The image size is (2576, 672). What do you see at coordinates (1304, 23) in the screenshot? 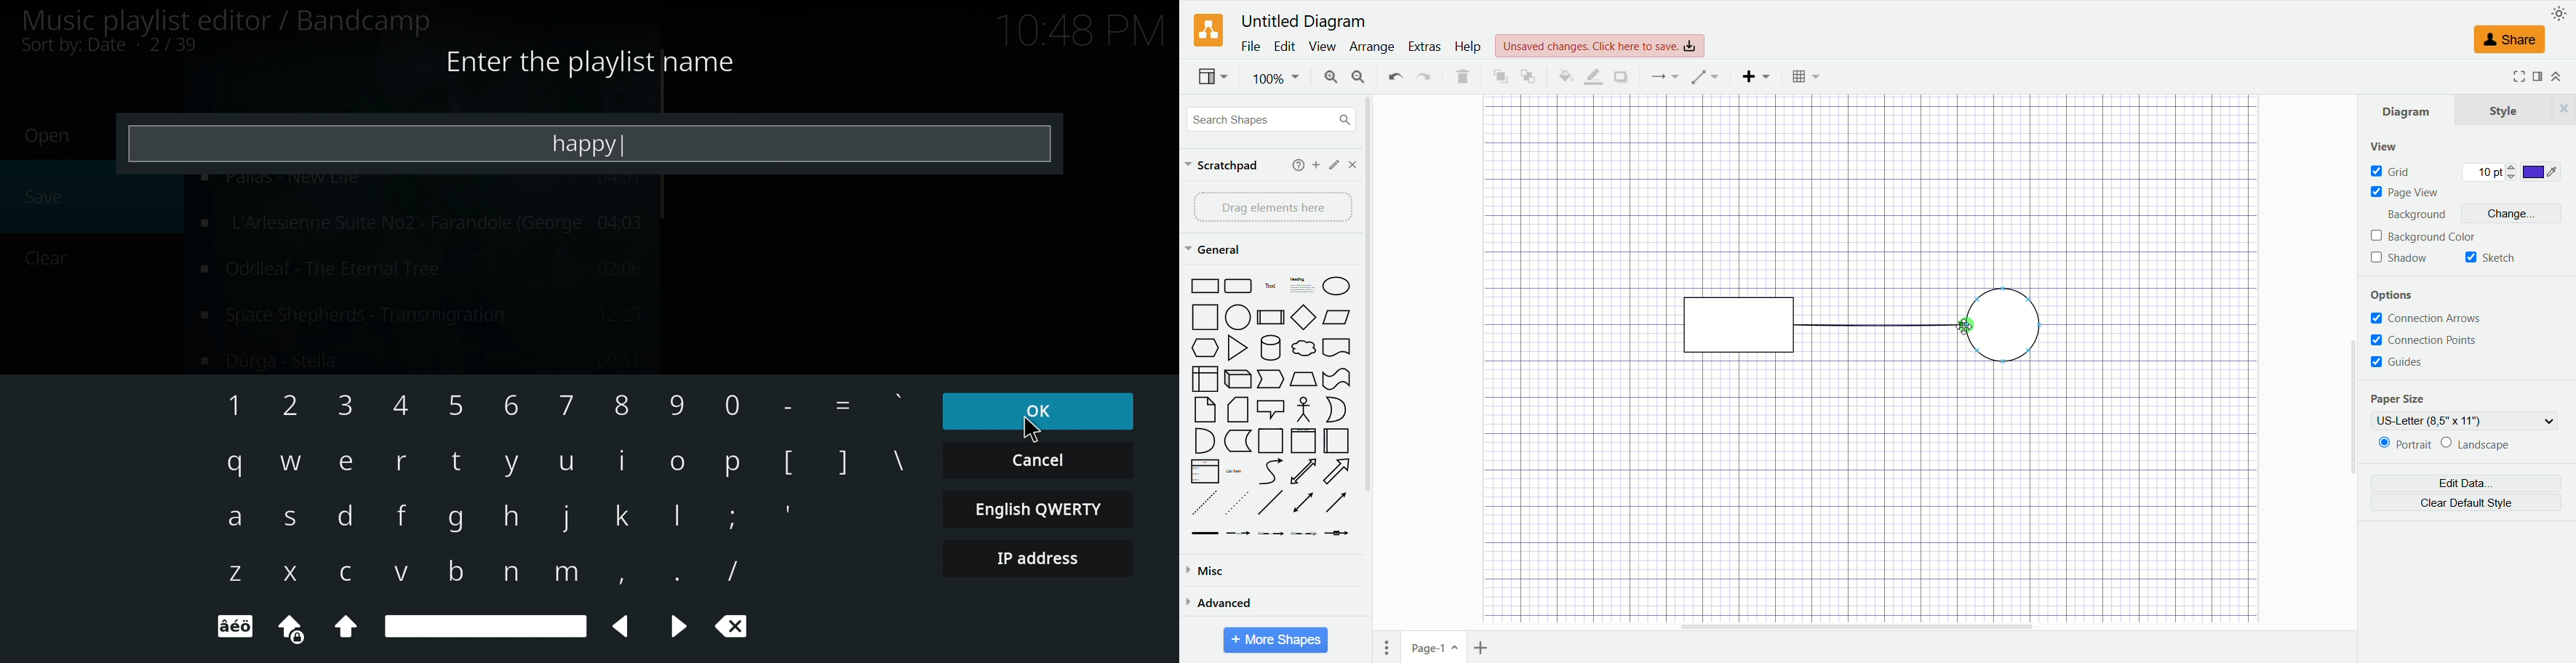
I see `Untitled Diagram` at bounding box center [1304, 23].